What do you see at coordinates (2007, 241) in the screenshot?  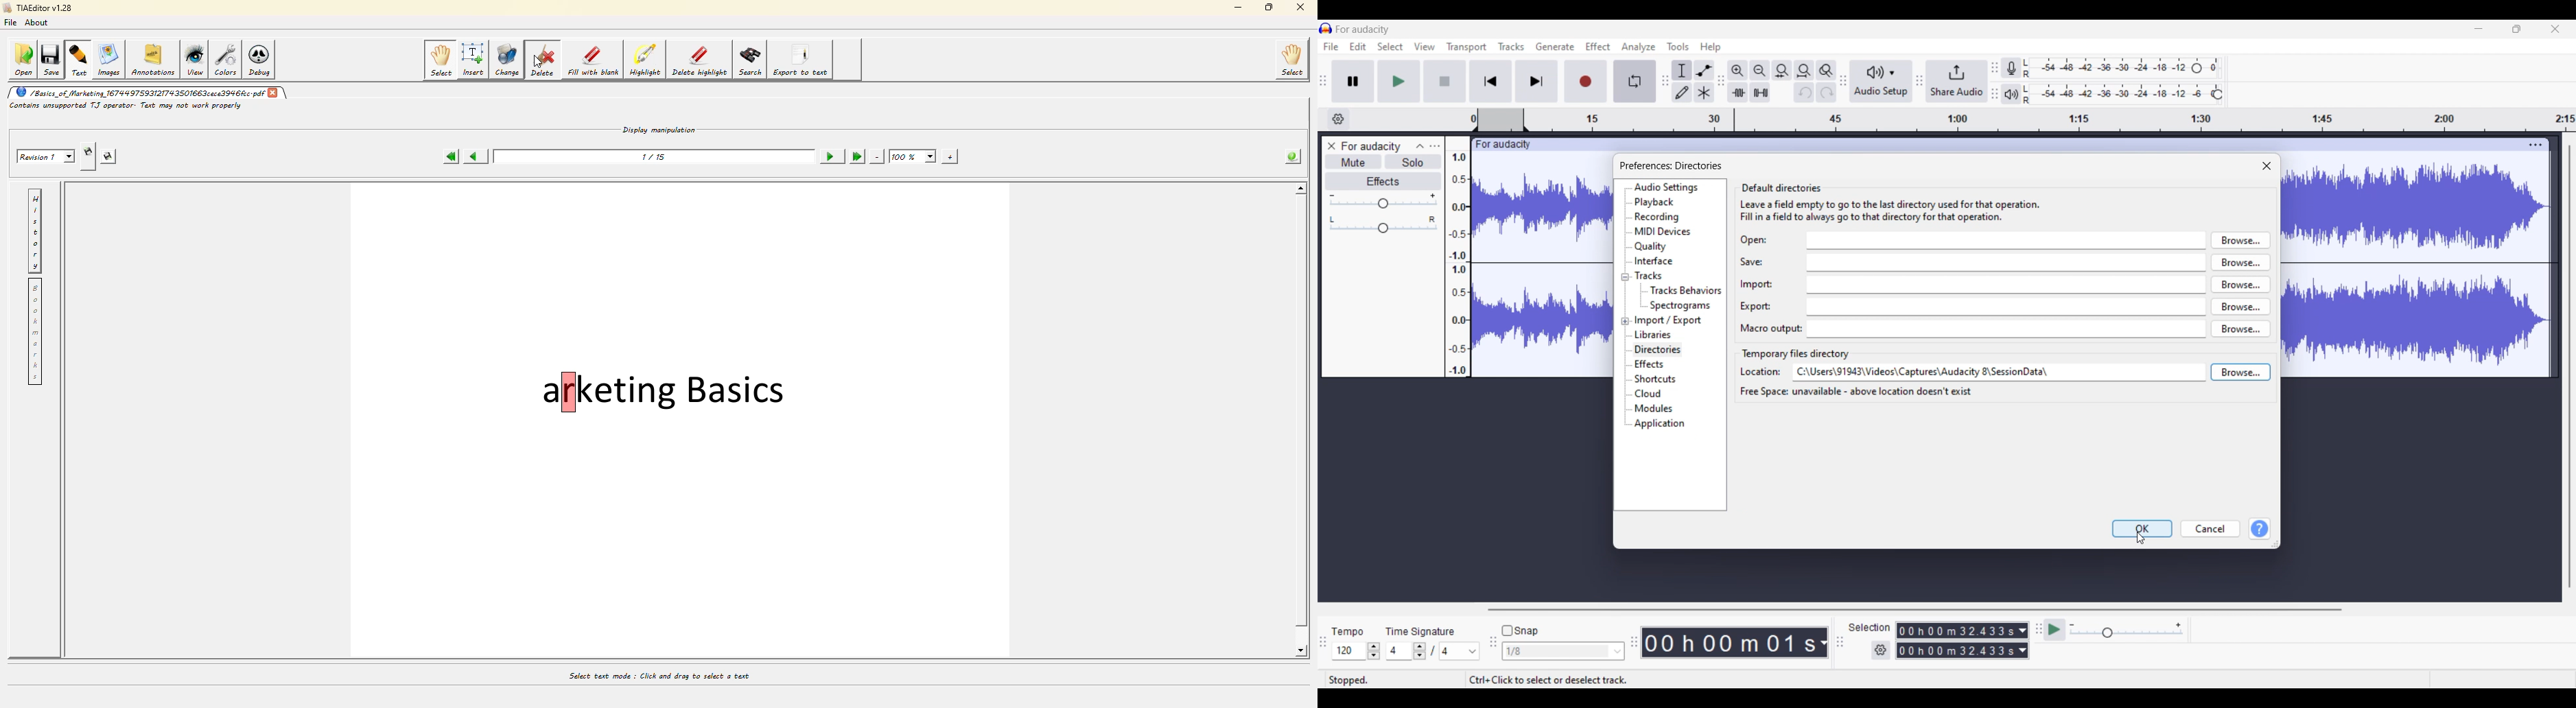 I see `open input box` at bounding box center [2007, 241].